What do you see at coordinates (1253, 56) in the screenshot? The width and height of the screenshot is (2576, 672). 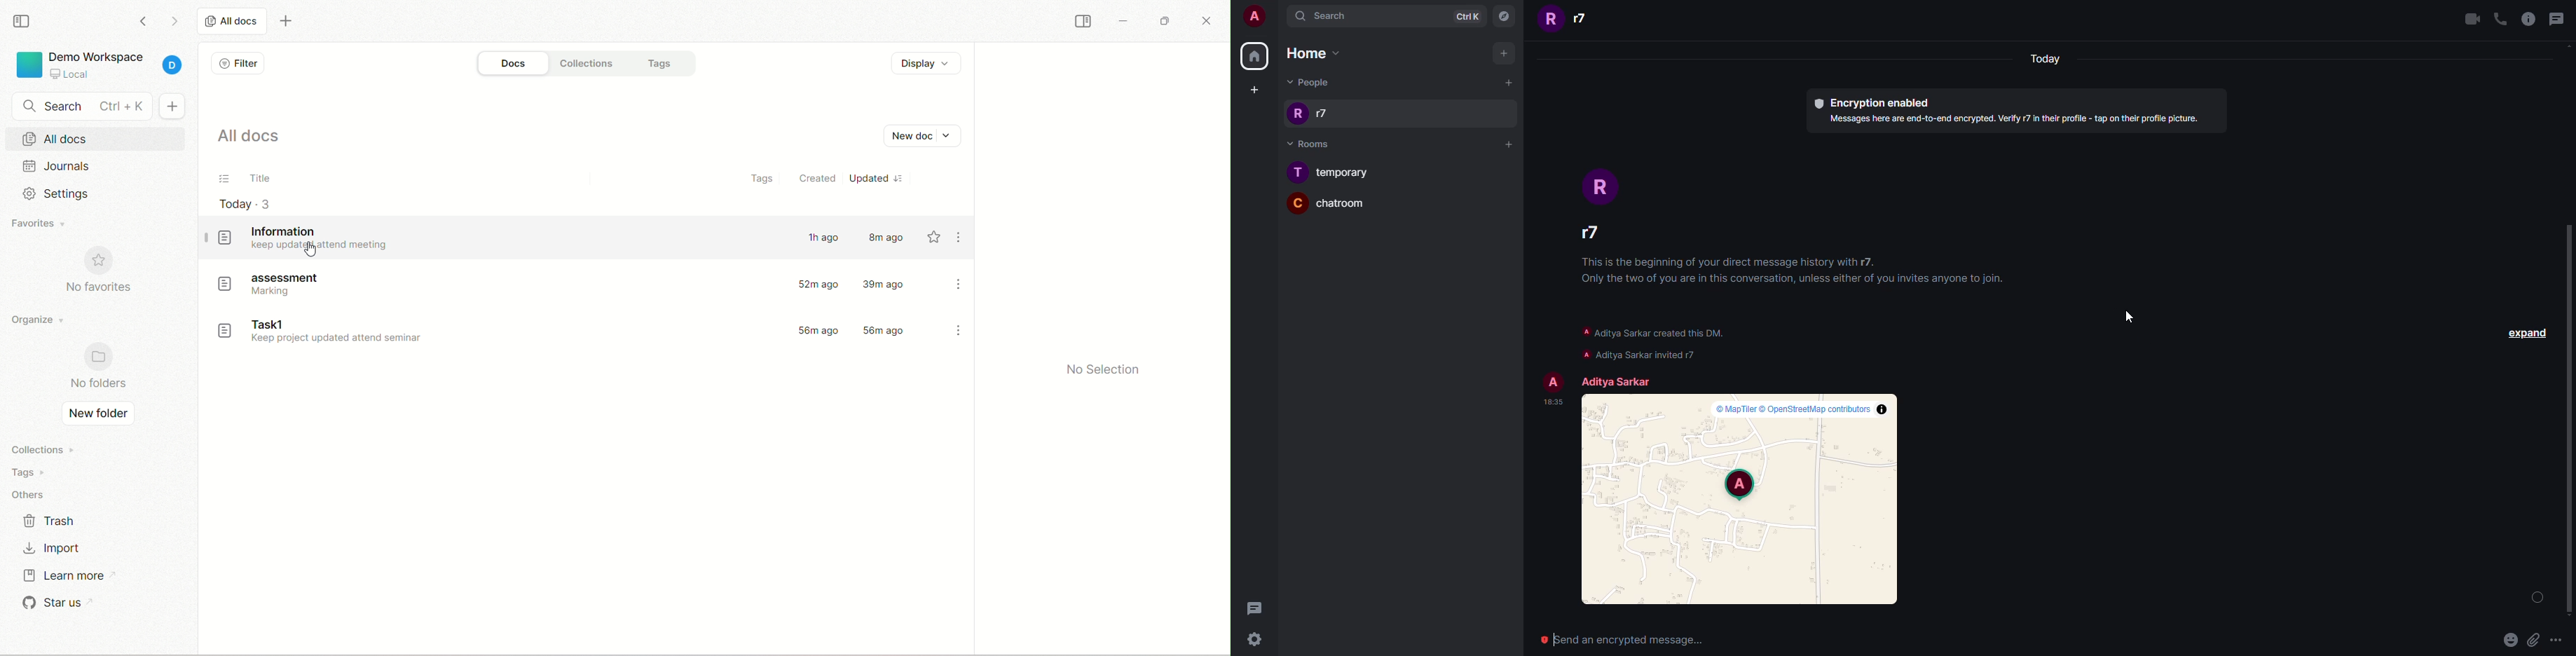 I see `Home` at bounding box center [1253, 56].